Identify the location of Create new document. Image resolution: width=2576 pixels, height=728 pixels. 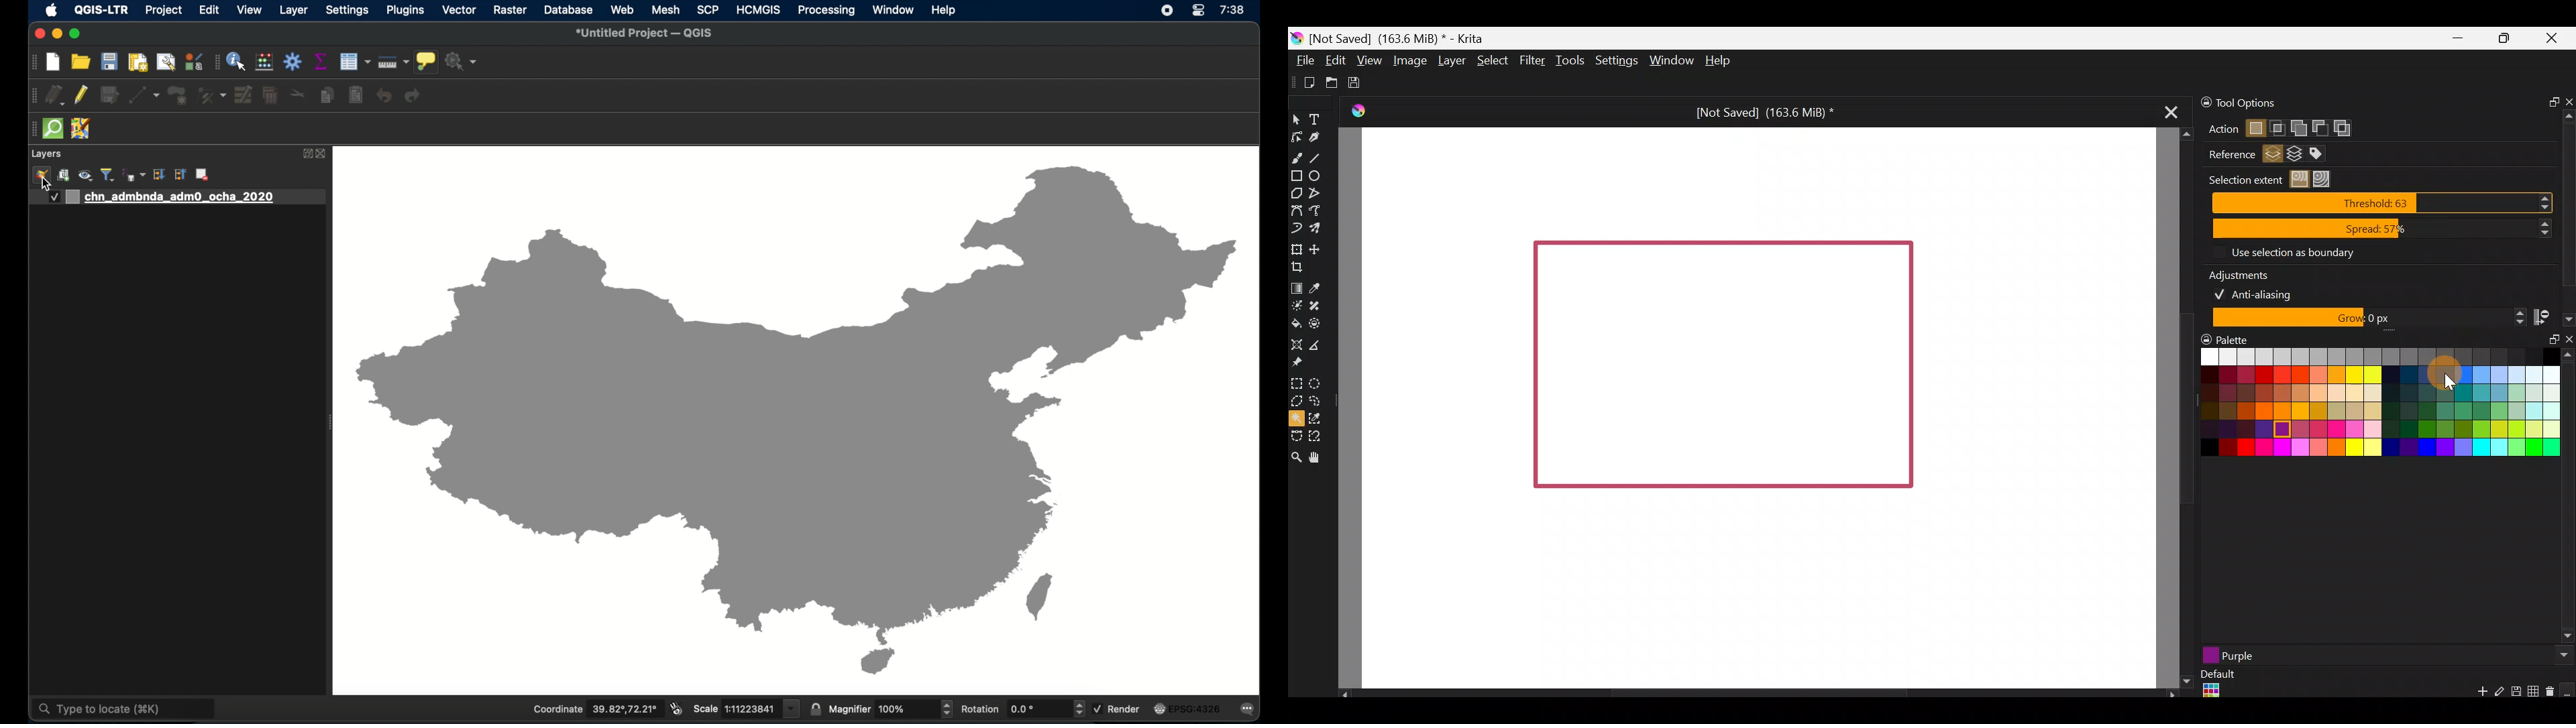
(1304, 81).